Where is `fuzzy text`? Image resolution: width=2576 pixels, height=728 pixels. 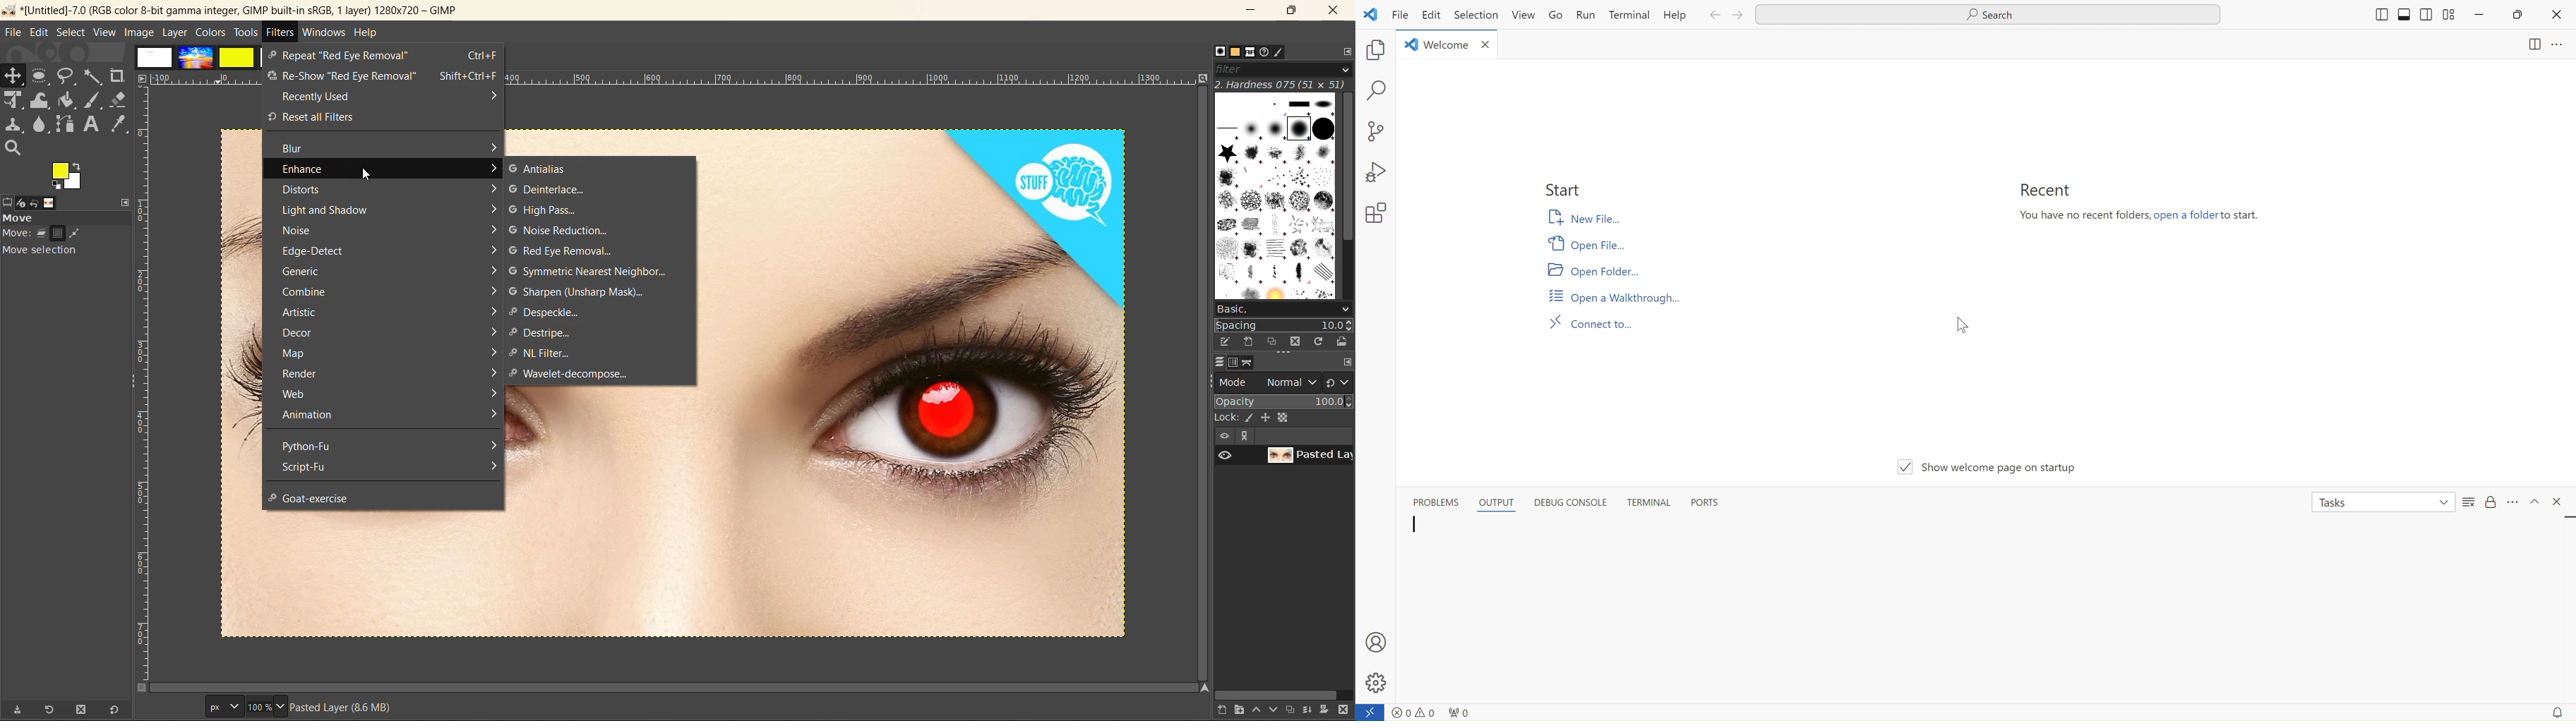
fuzzy text is located at coordinates (94, 77).